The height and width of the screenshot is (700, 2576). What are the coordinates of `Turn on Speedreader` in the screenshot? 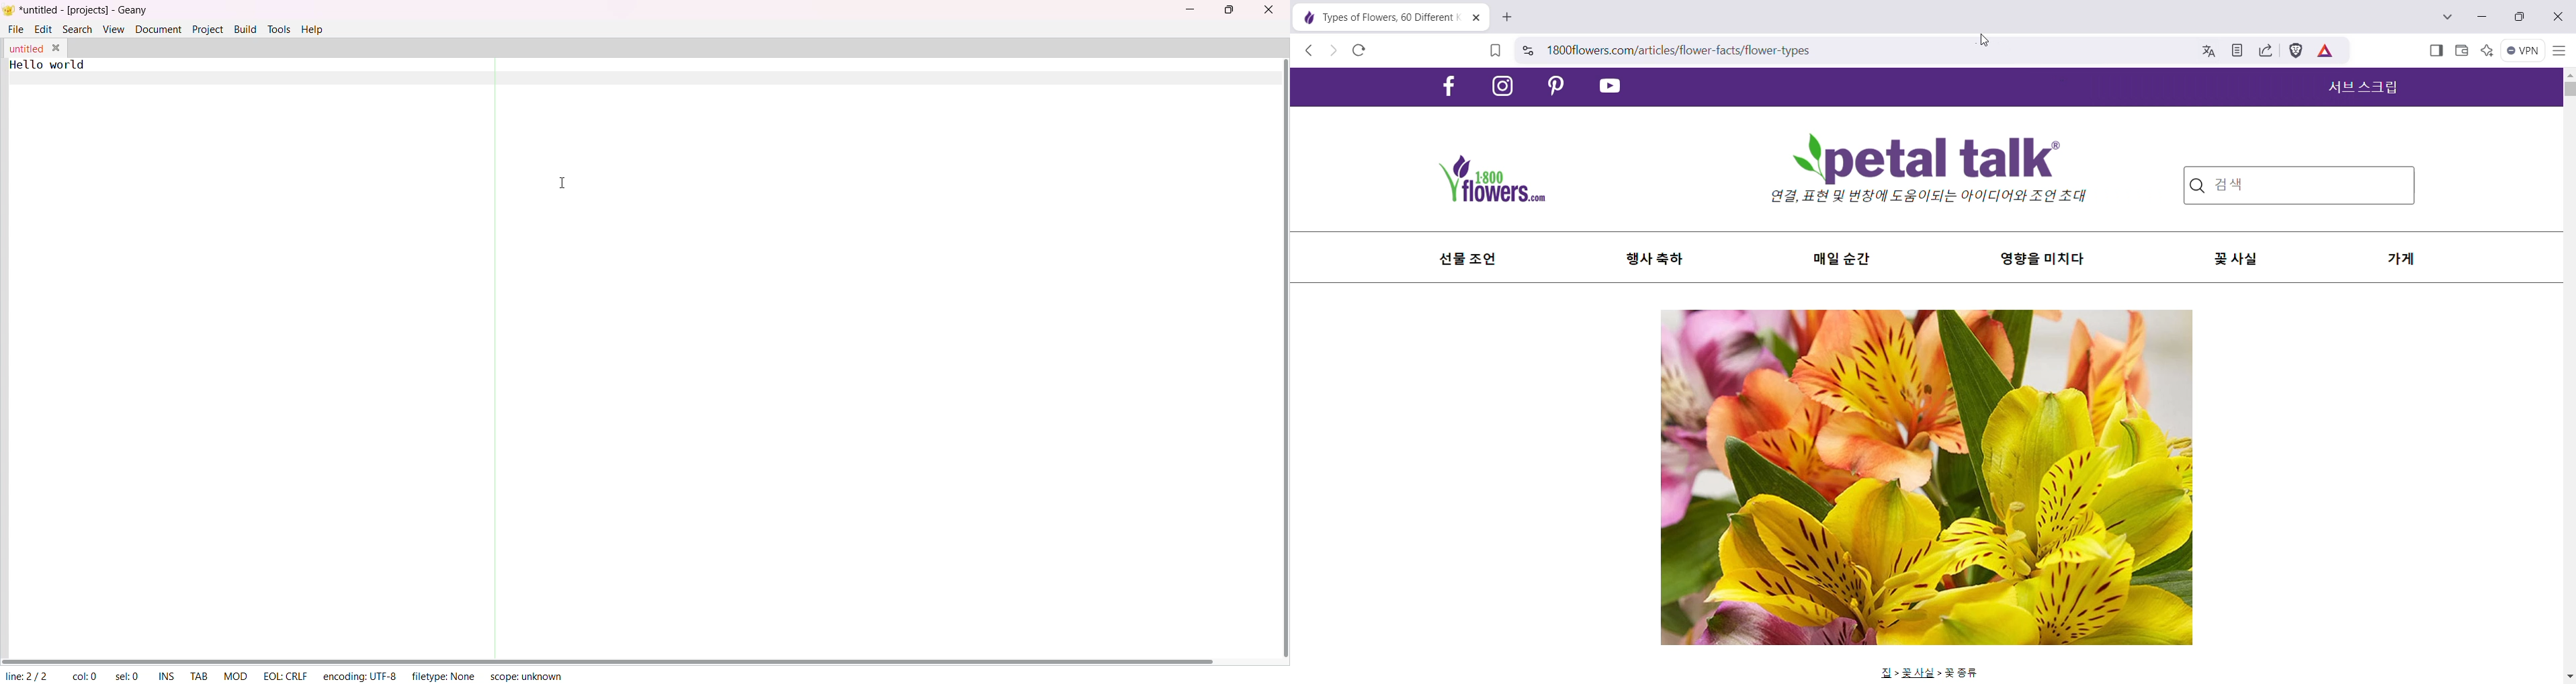 It's located at (2236, 51).